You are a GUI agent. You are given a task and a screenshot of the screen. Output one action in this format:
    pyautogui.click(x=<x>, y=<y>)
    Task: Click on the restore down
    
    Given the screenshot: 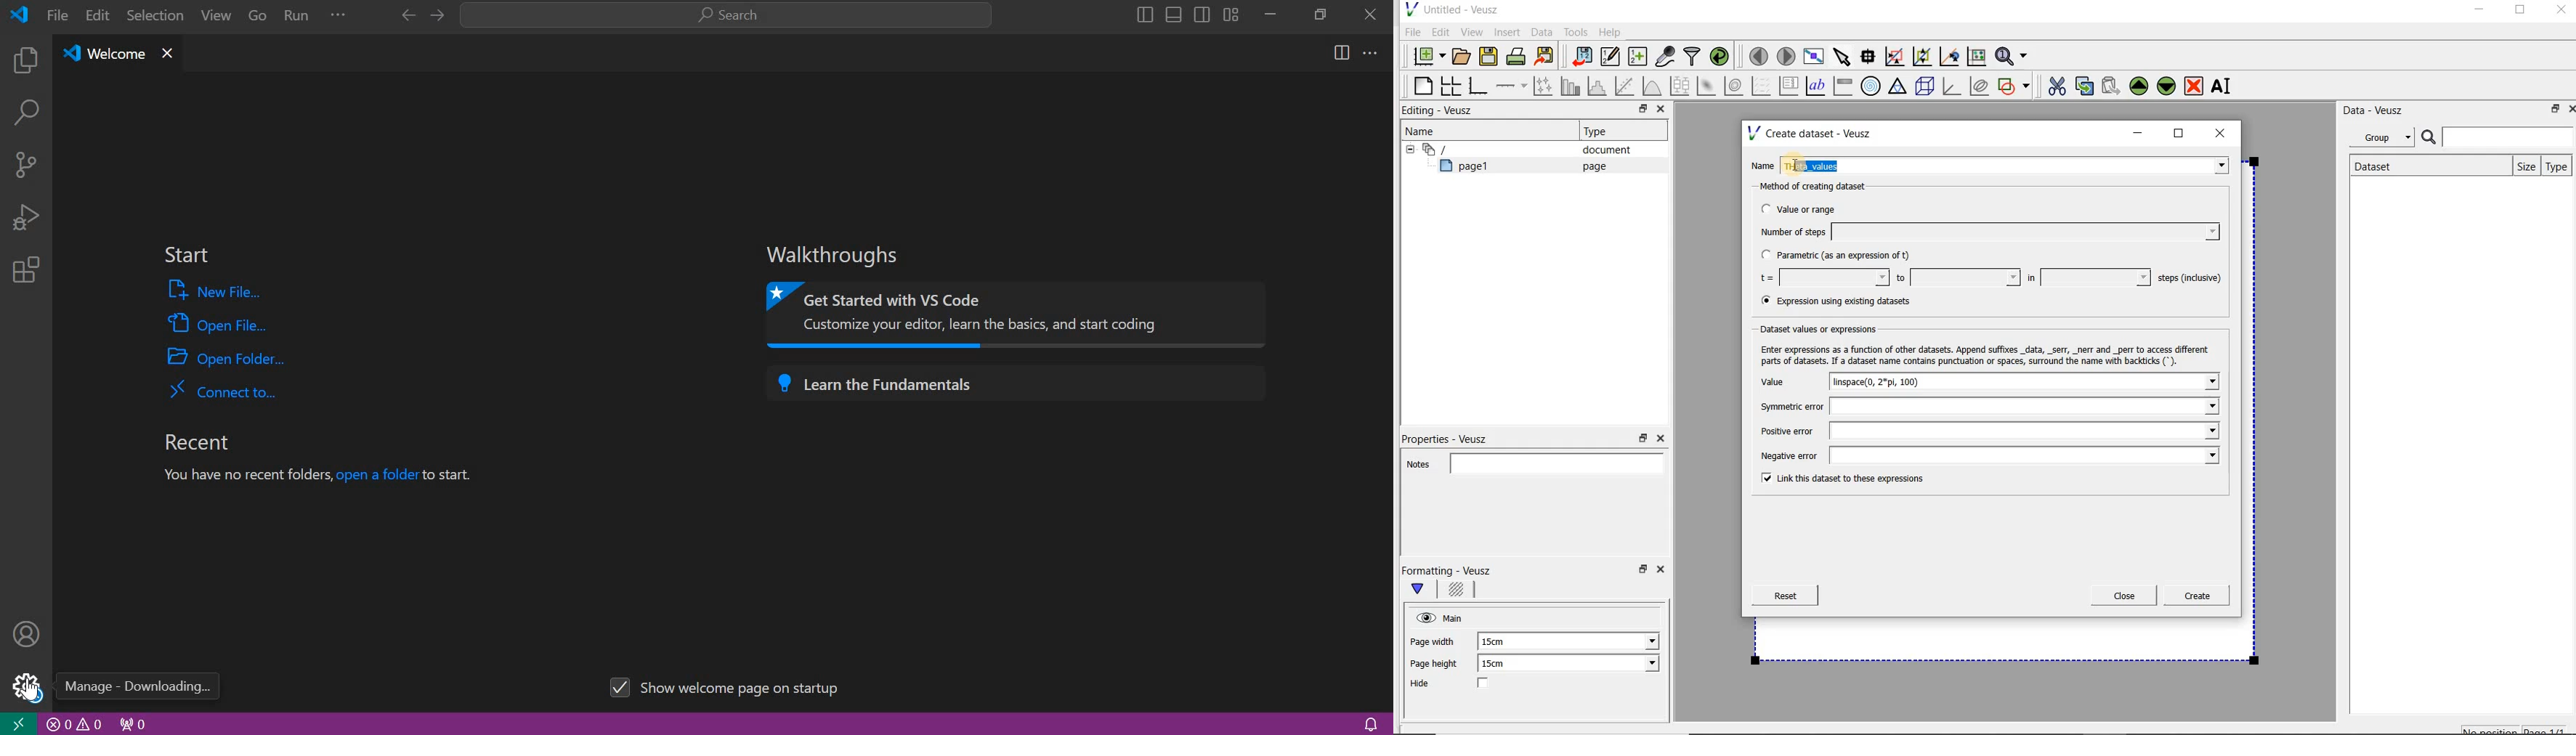 What is the action you would take?
    pyautogui.click(x=1643, y=439)
    